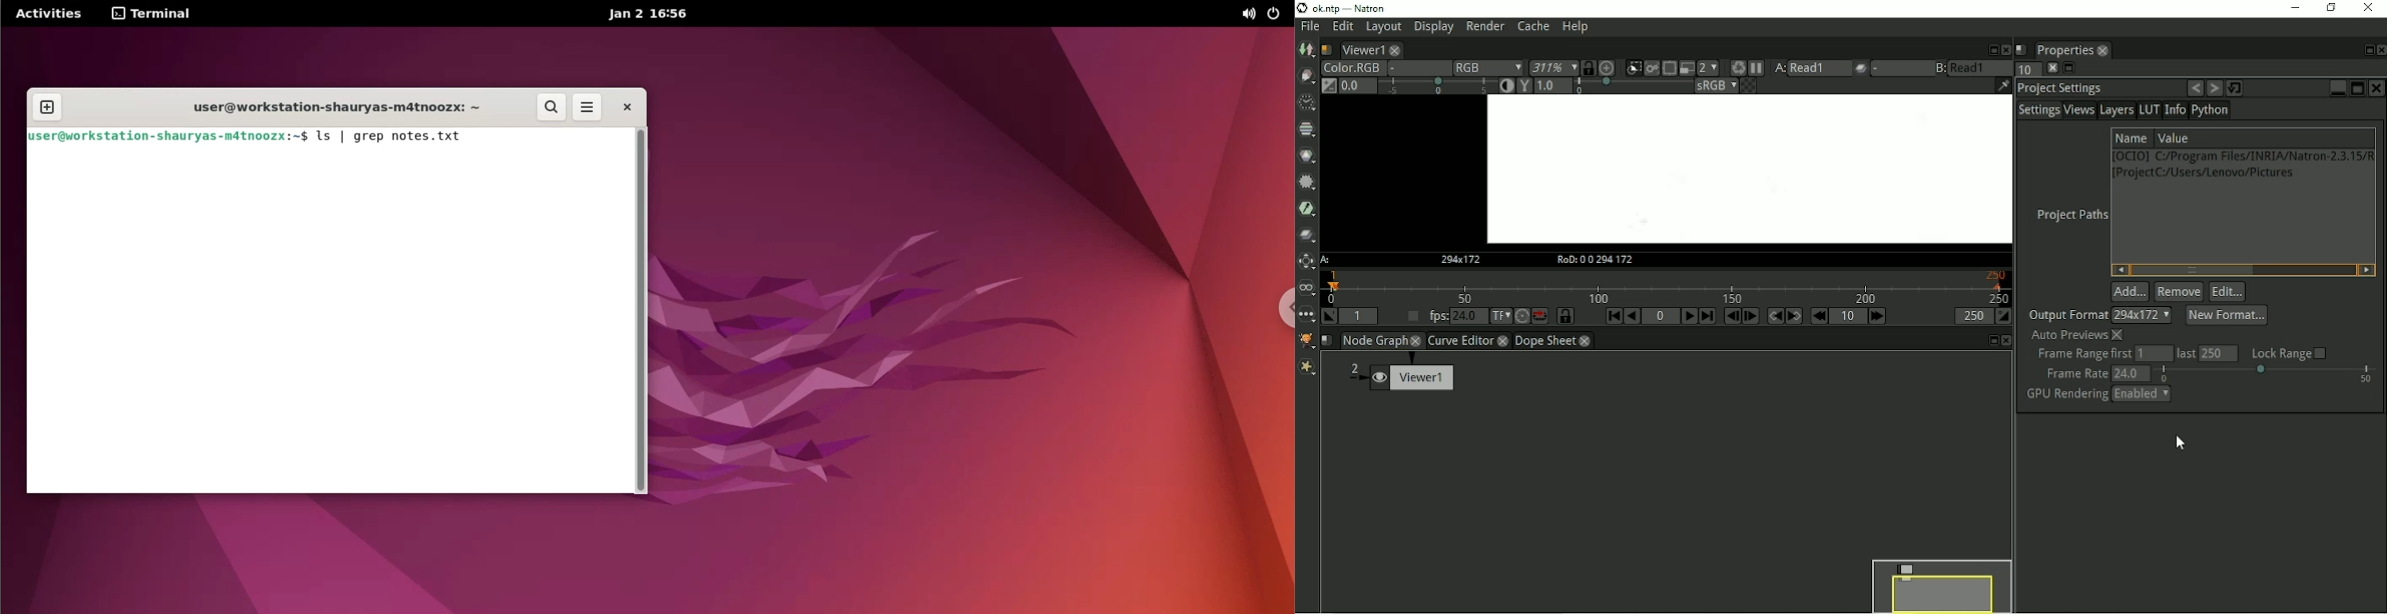  What do you see at coordinates (2142, 395) in the screenshot?
I see `enabled` at bounding box center [2142, 395].